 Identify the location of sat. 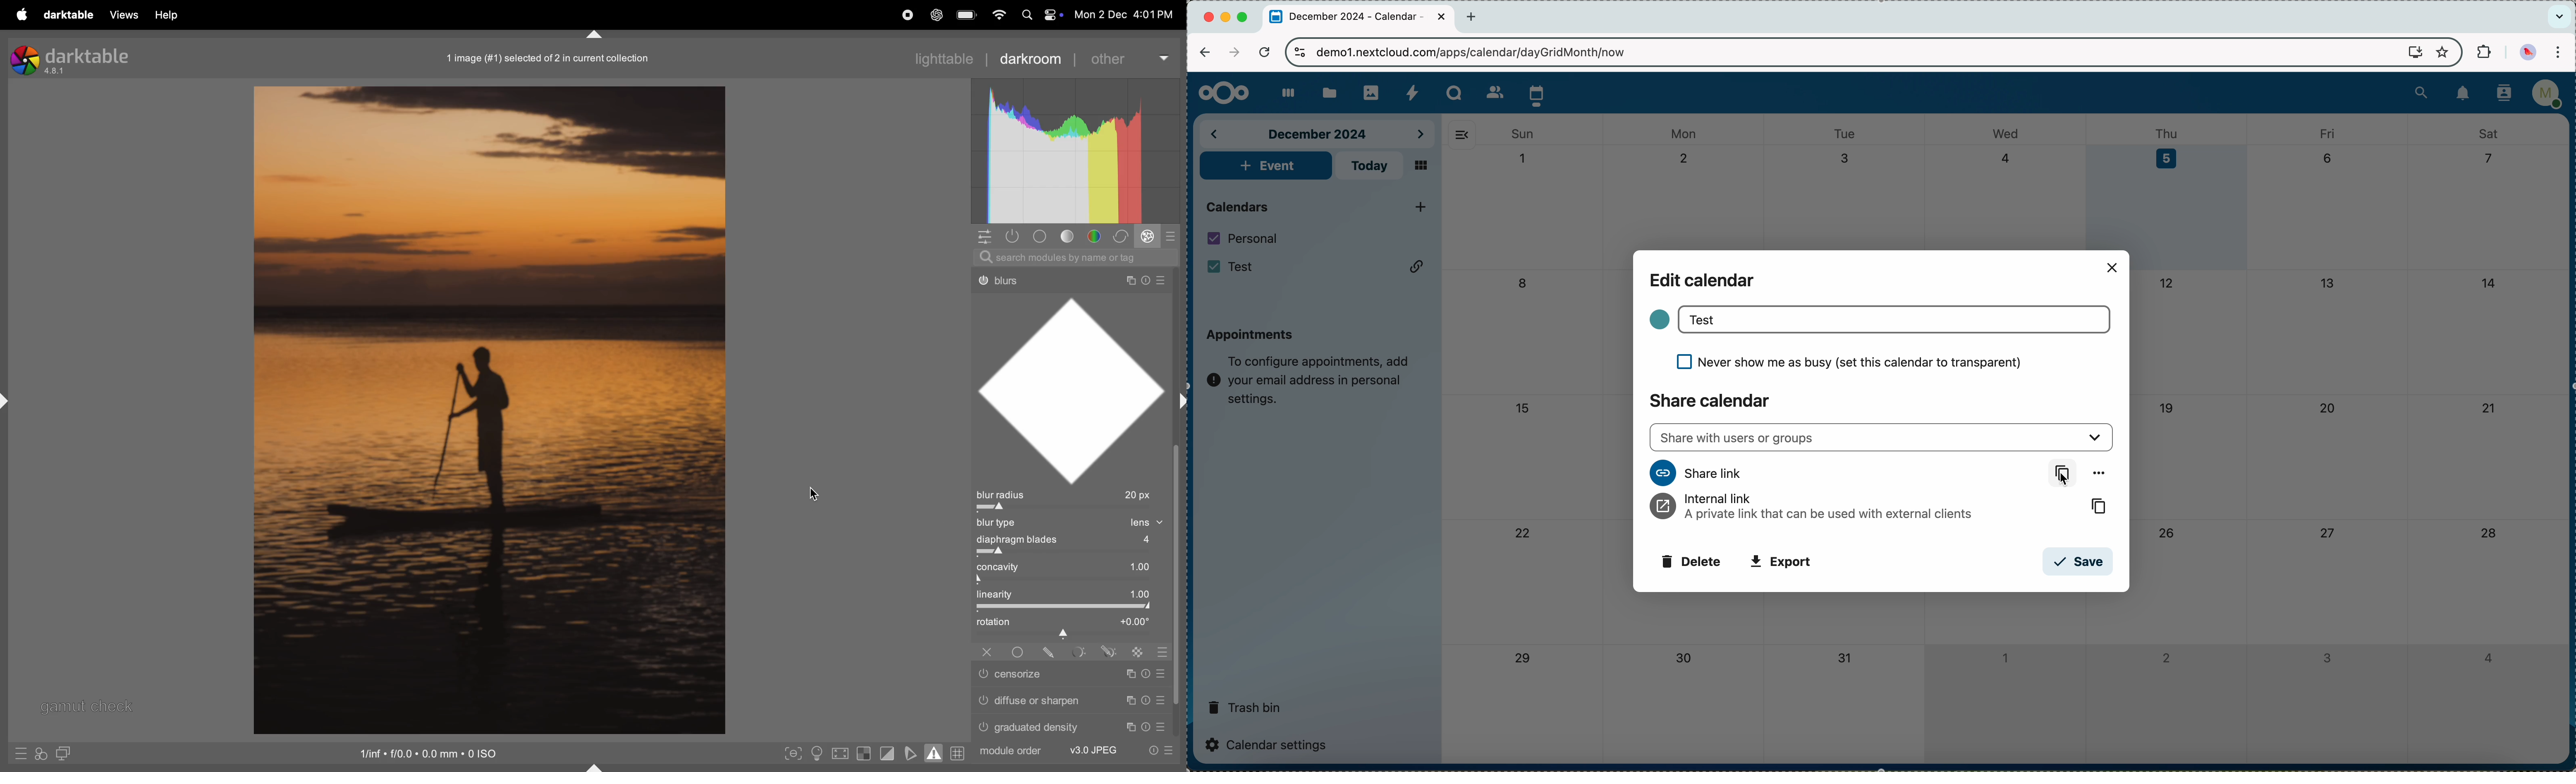
(2488, 133).